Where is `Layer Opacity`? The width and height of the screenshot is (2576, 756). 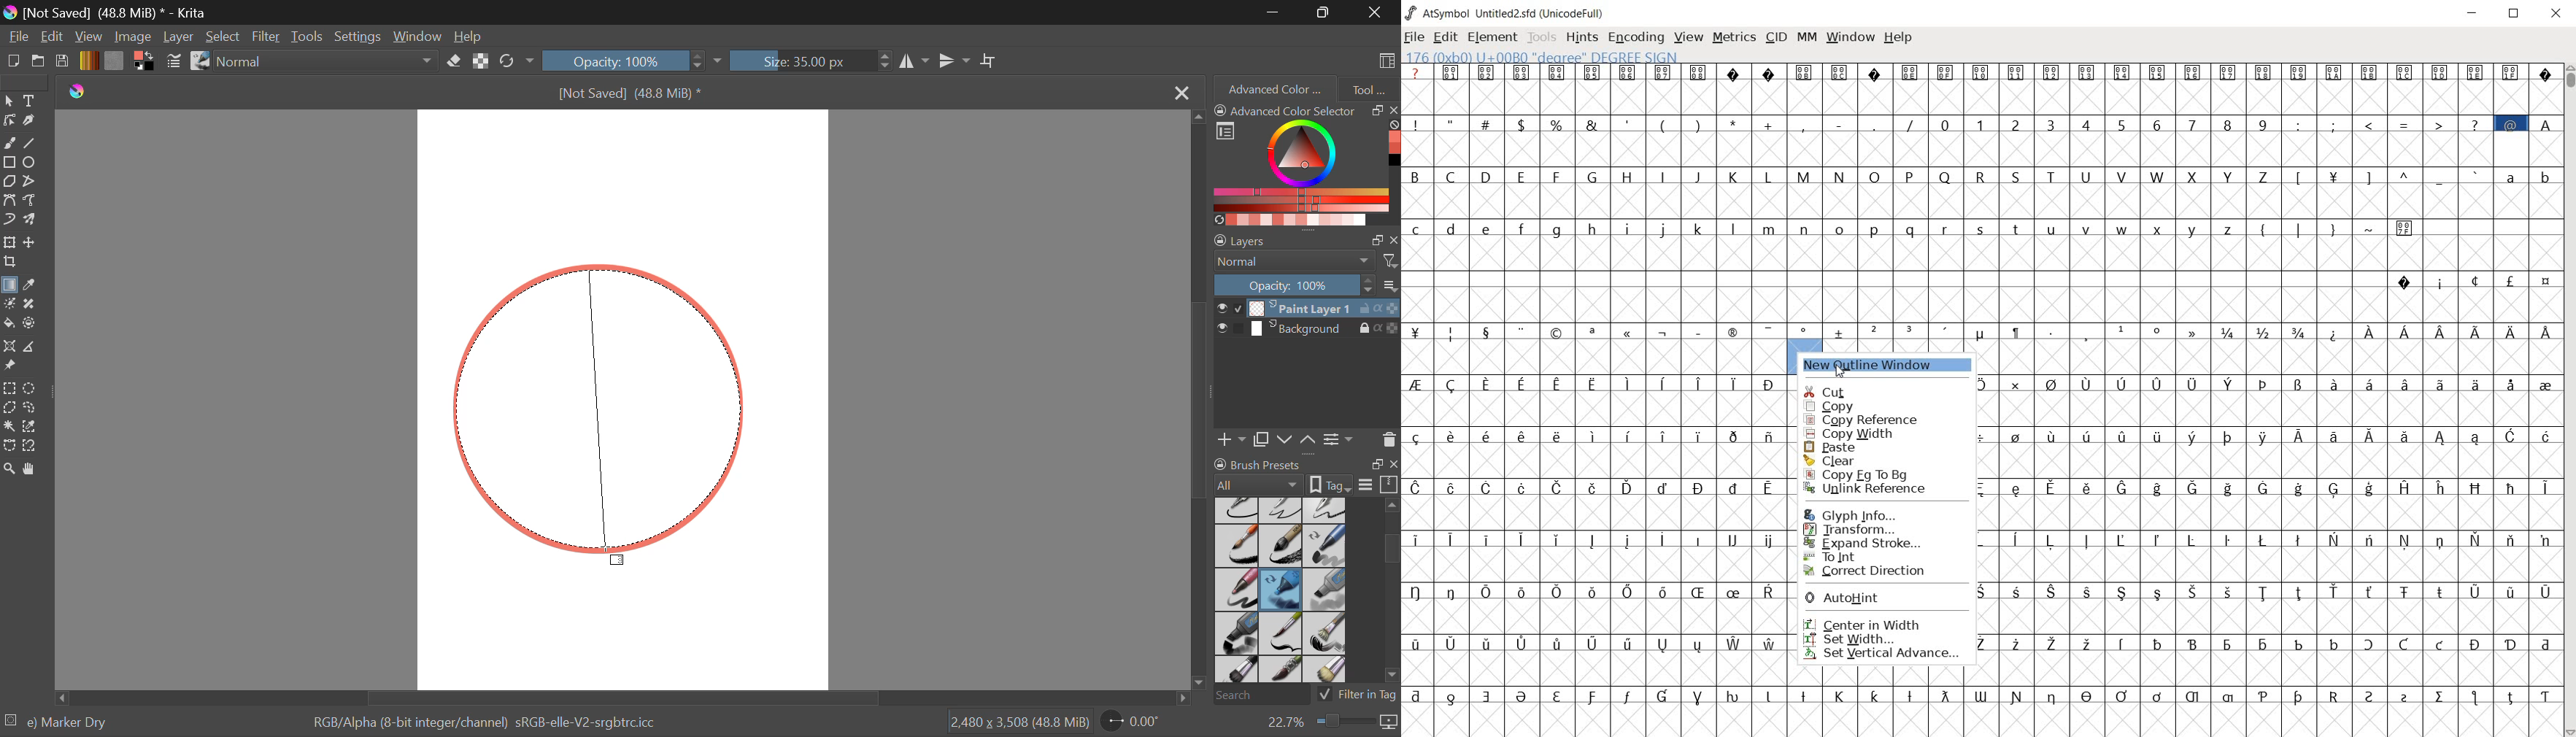 Layer Opacity is located at coordinates (1306, 285).